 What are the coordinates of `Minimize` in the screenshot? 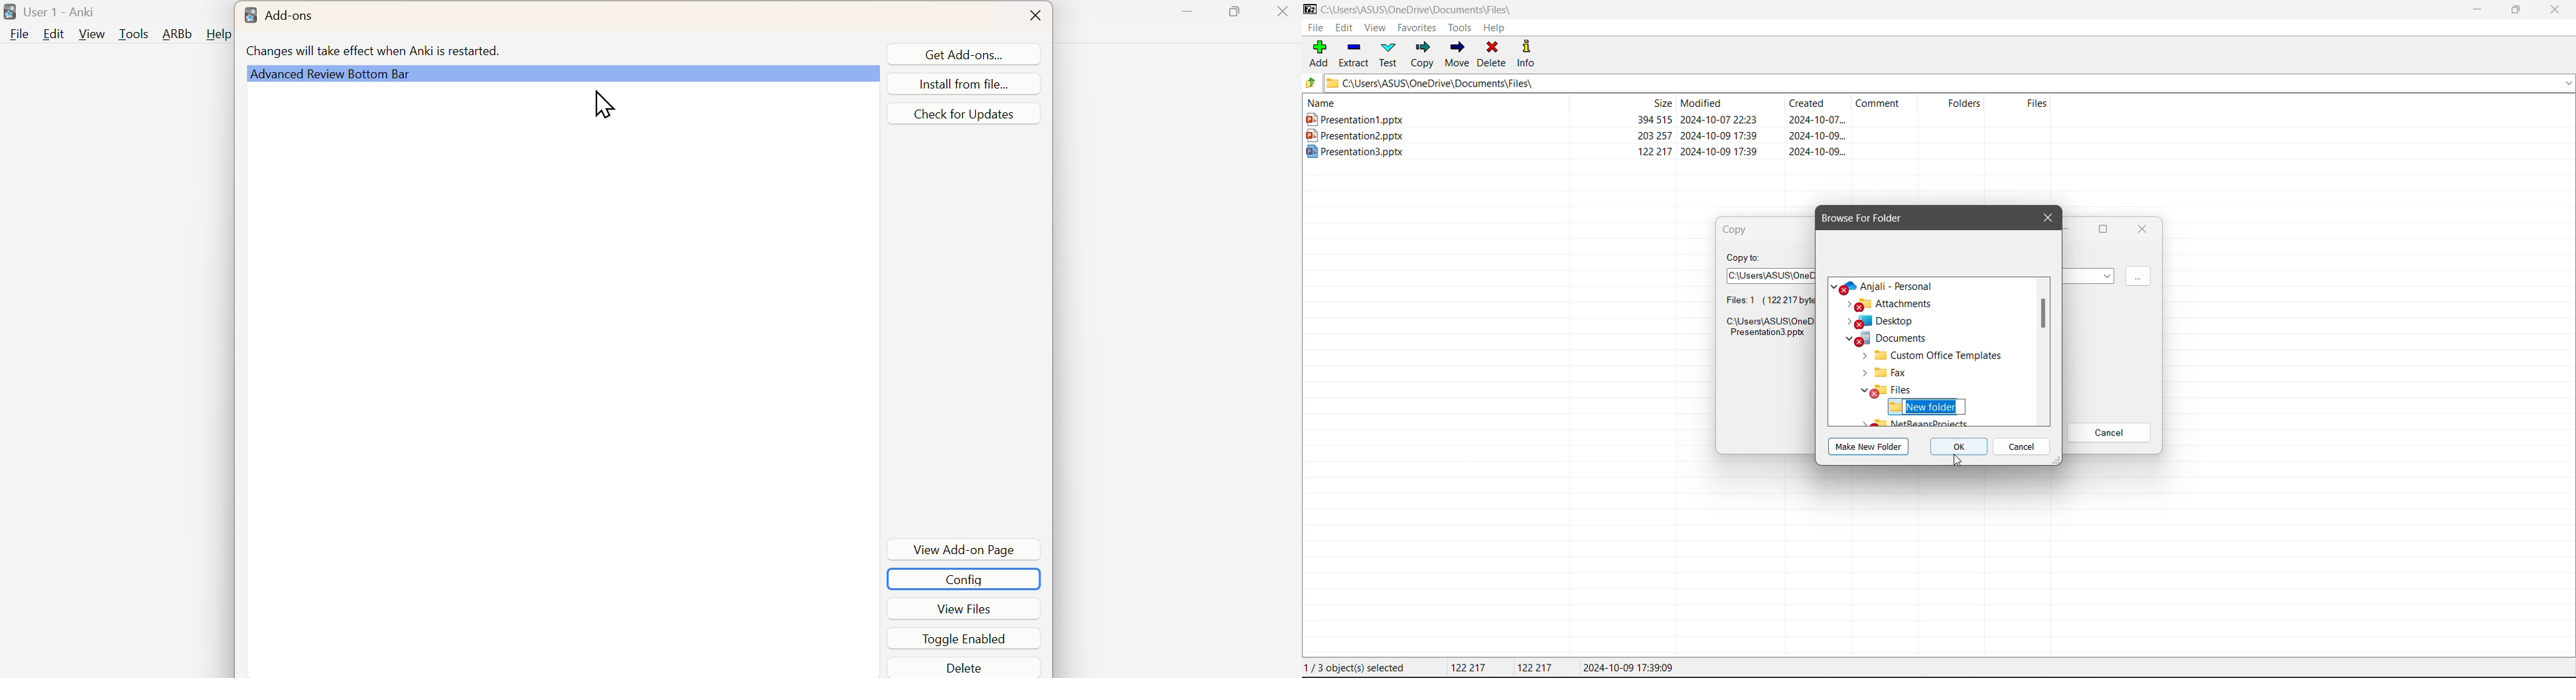 It's located at (2477, 10).